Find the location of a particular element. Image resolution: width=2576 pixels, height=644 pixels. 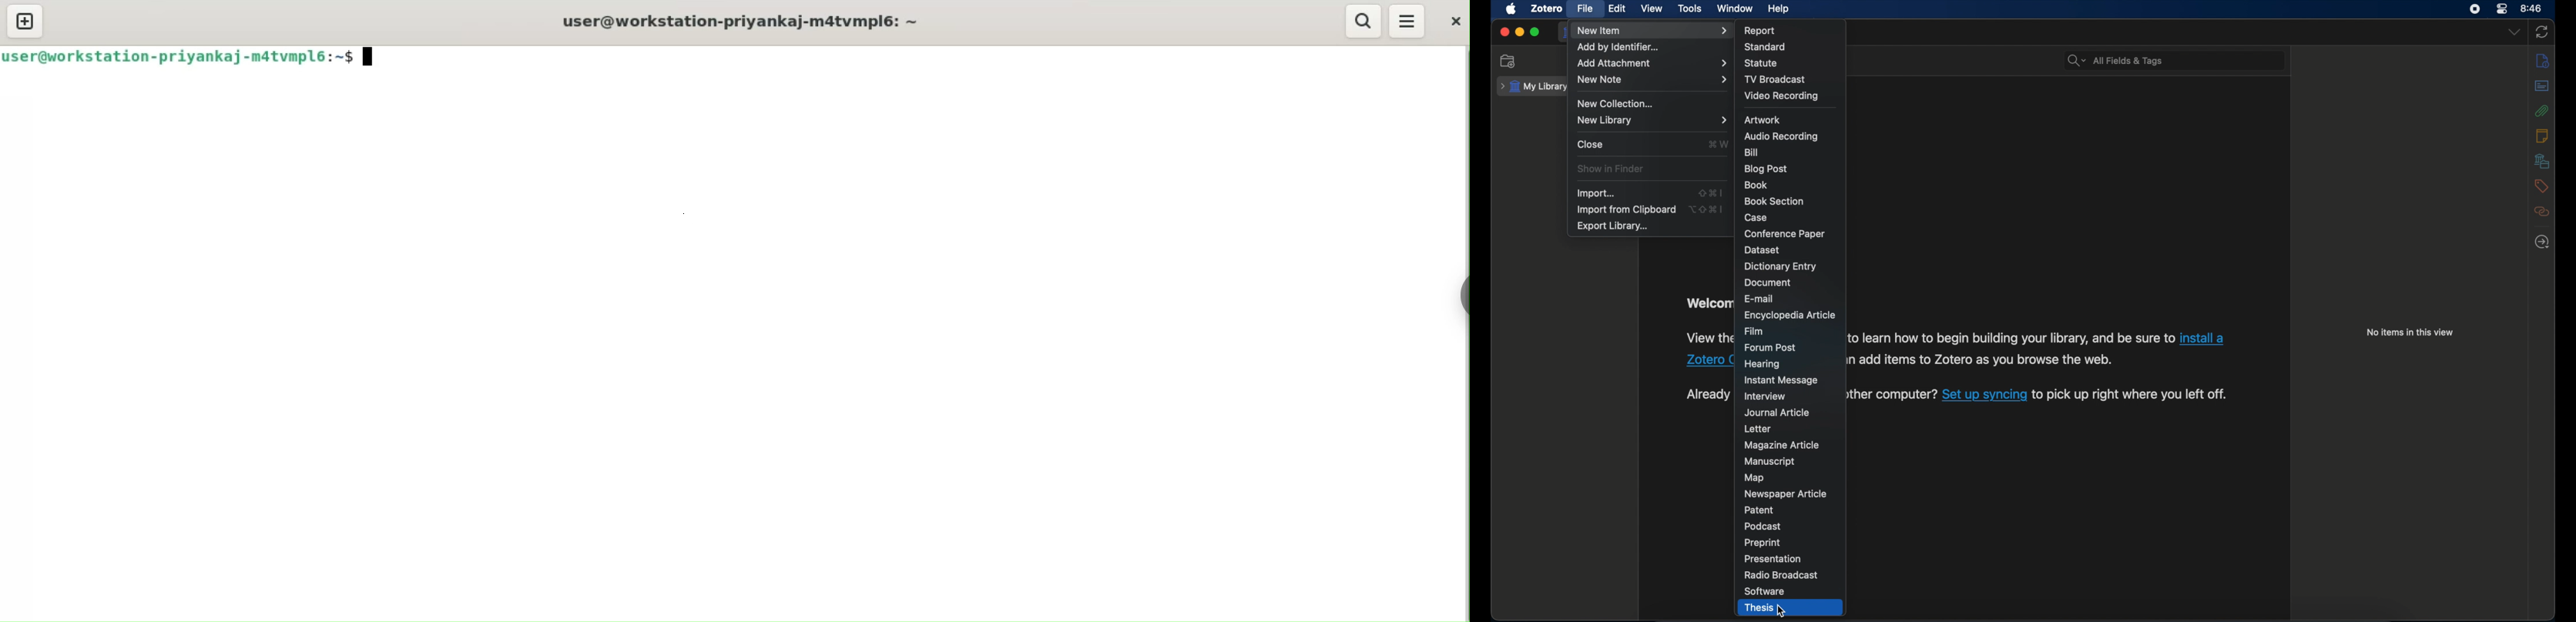

text is located at coordinates (1708, 395).